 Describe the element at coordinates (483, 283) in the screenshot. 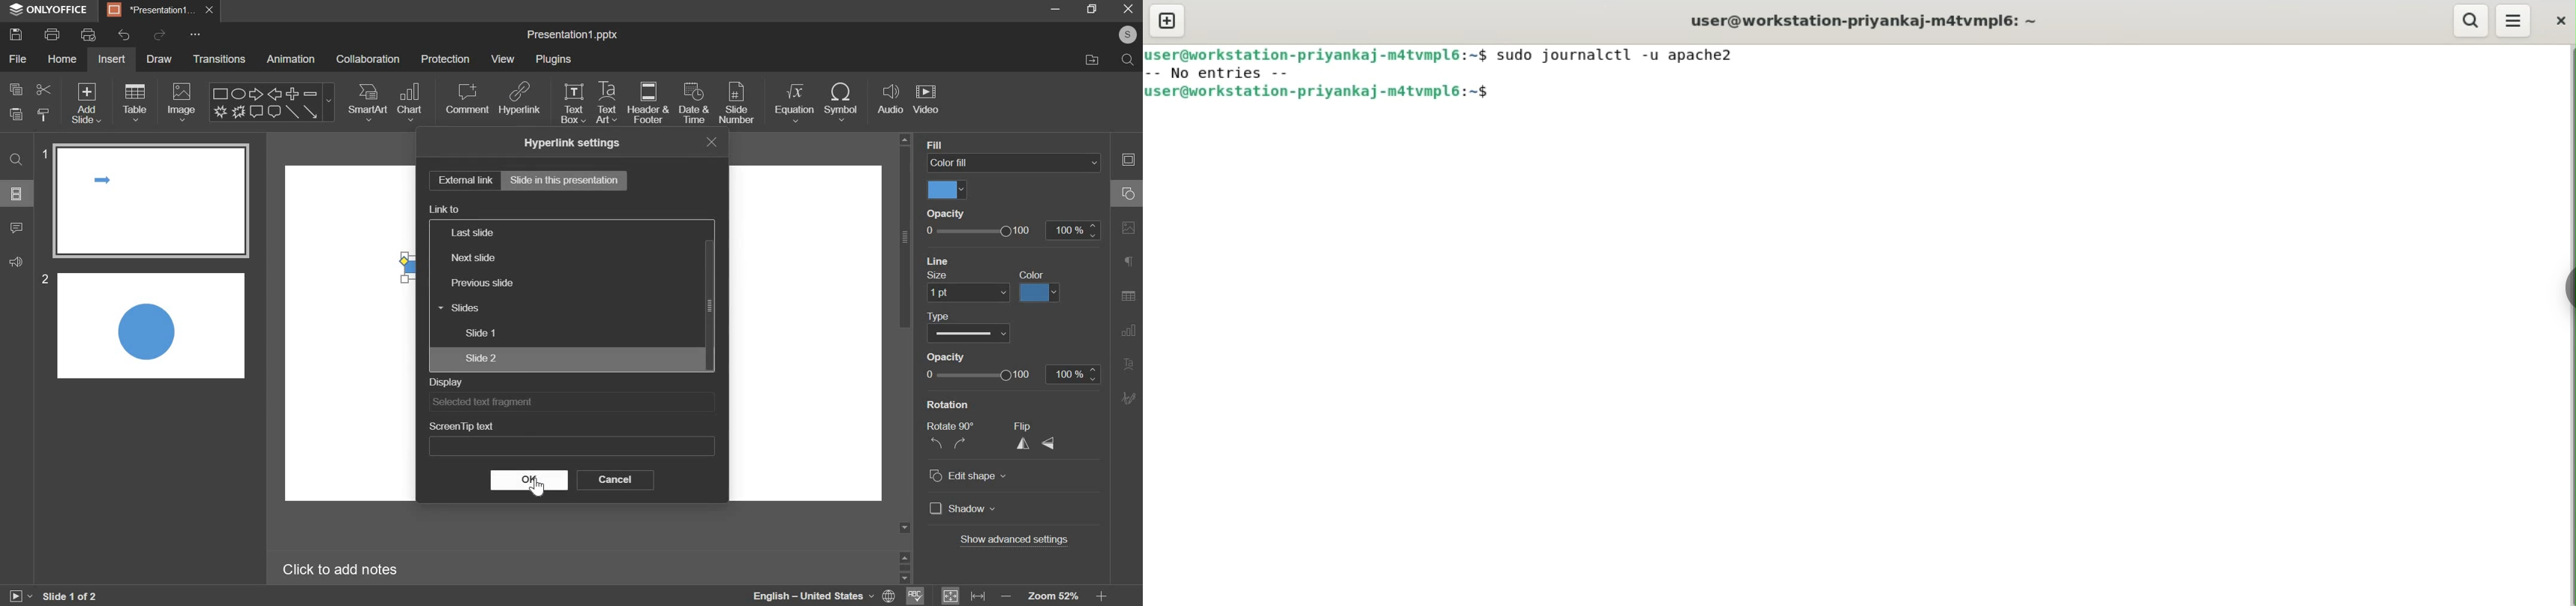

I see `previous slide` at that location.